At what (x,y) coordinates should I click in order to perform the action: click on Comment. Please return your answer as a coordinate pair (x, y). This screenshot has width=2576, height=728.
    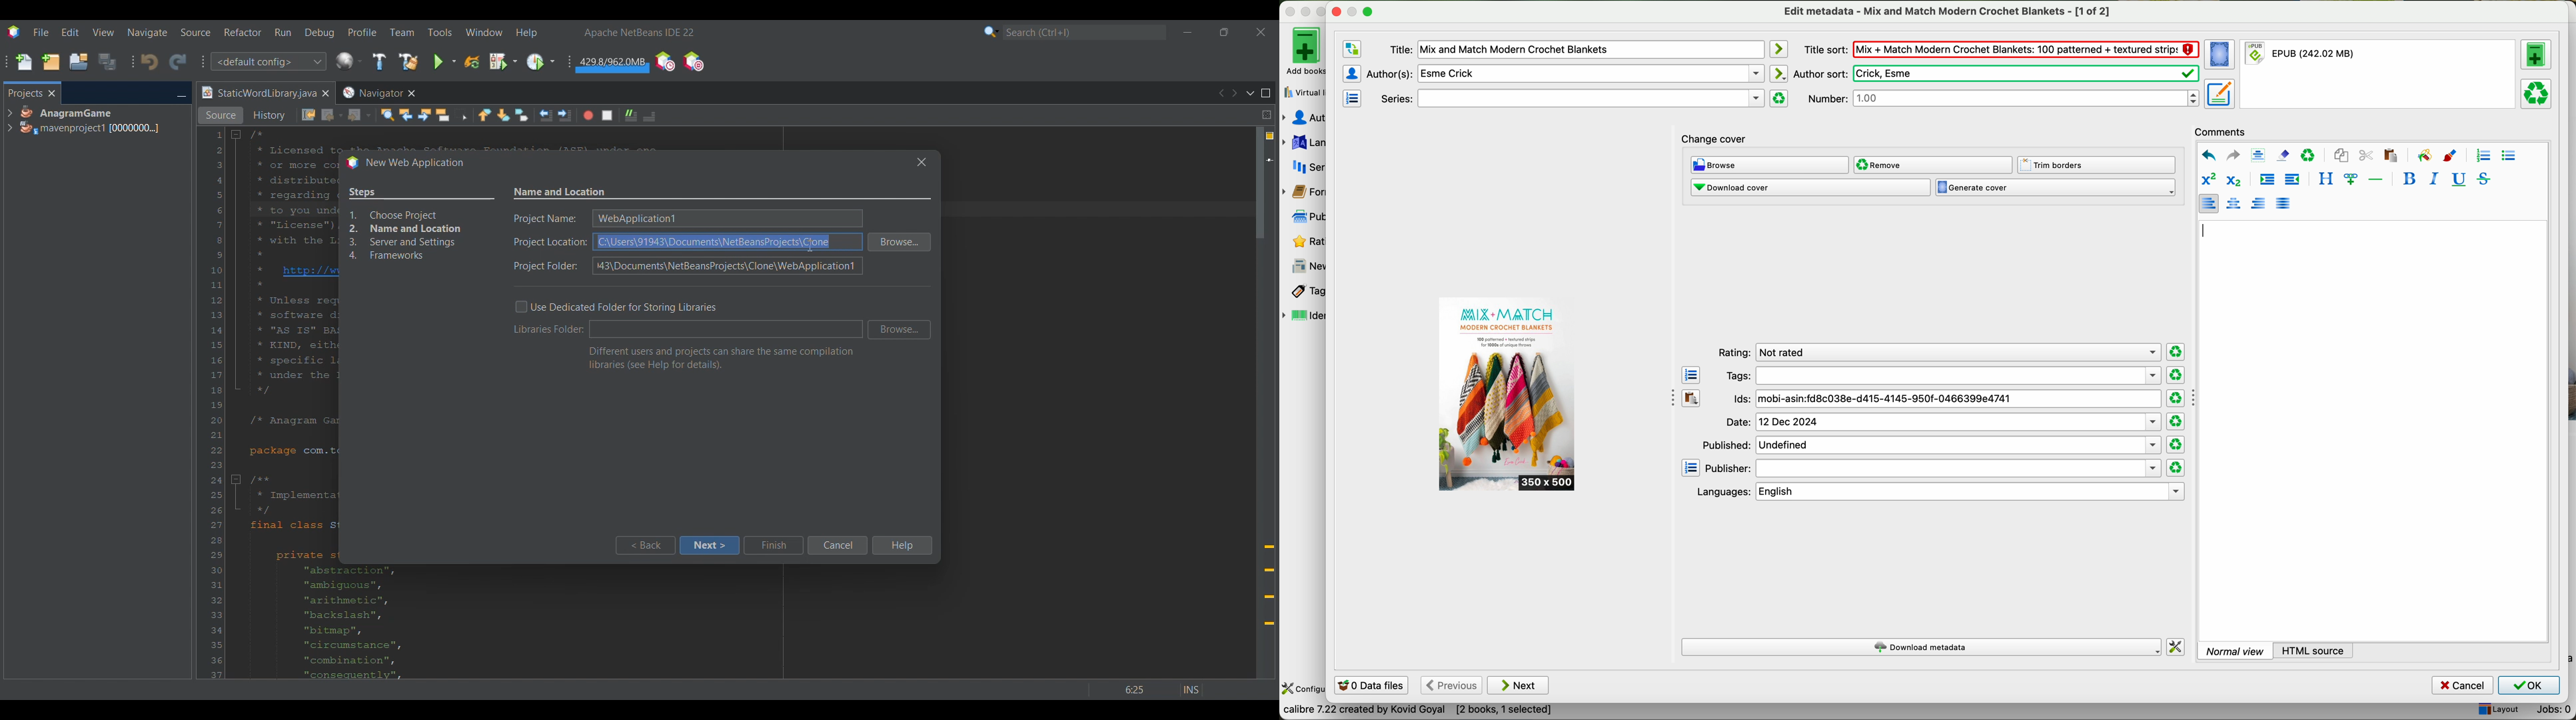
    Looking at the image, I should click on (649, 116).